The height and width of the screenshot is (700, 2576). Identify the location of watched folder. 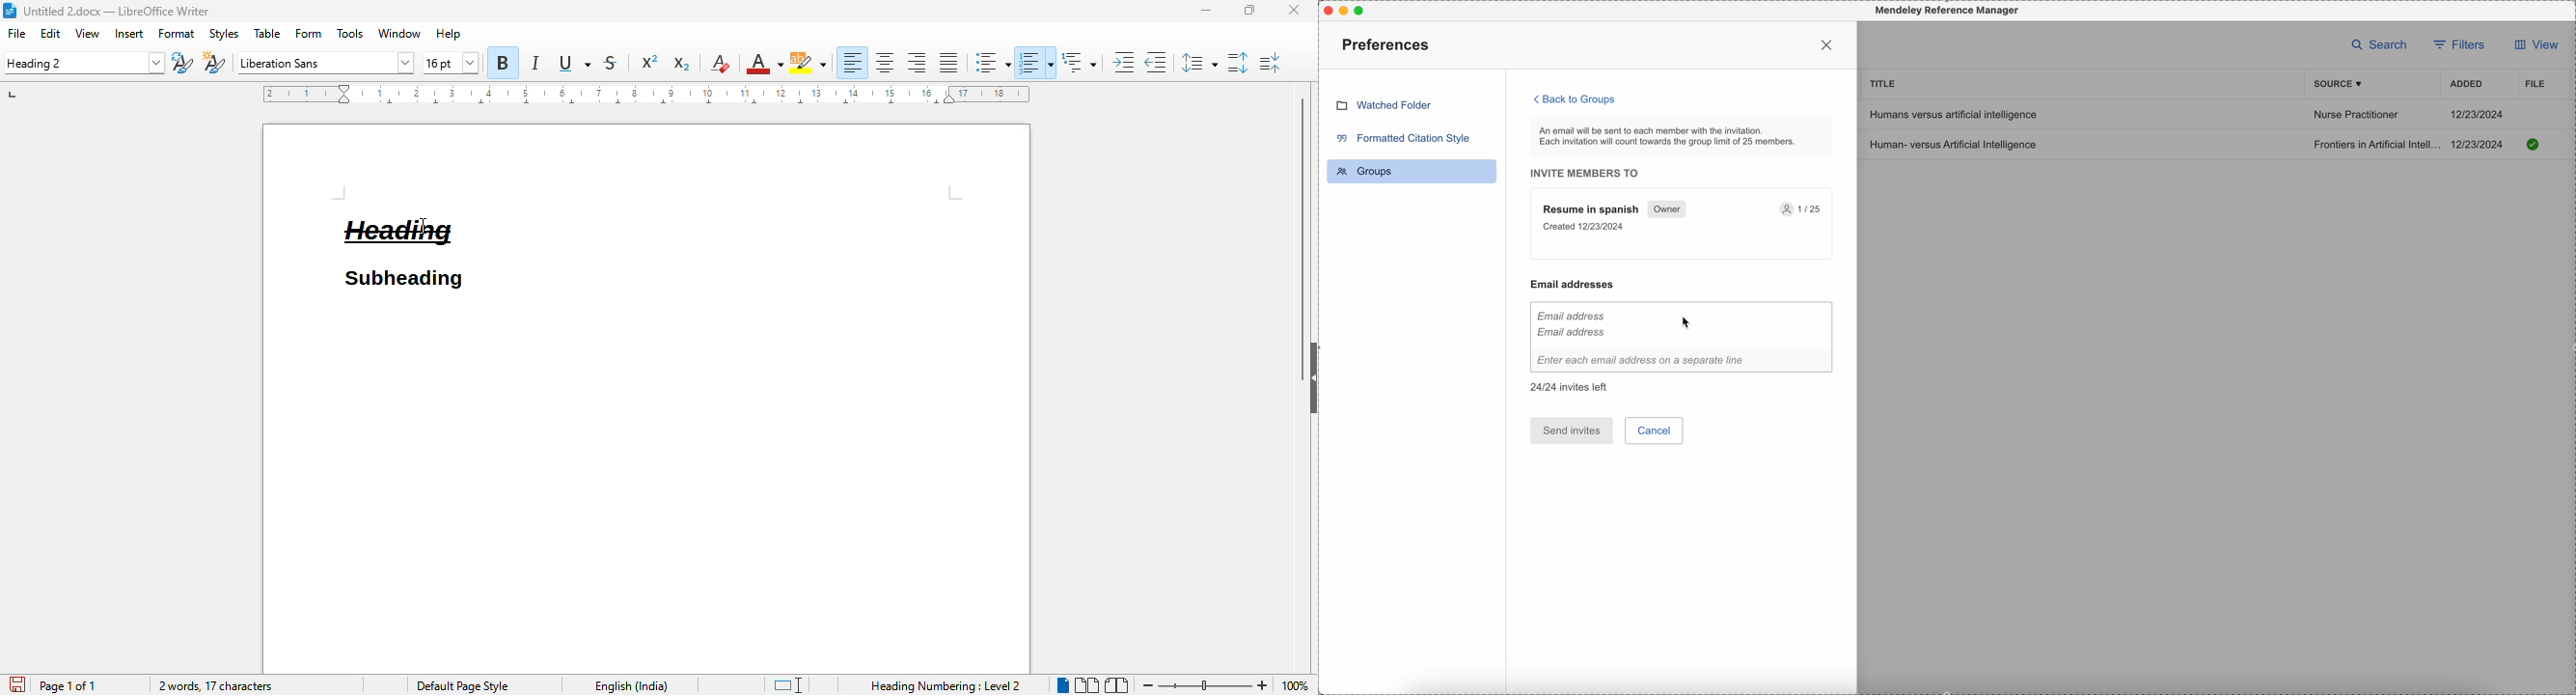
(1383, 105).